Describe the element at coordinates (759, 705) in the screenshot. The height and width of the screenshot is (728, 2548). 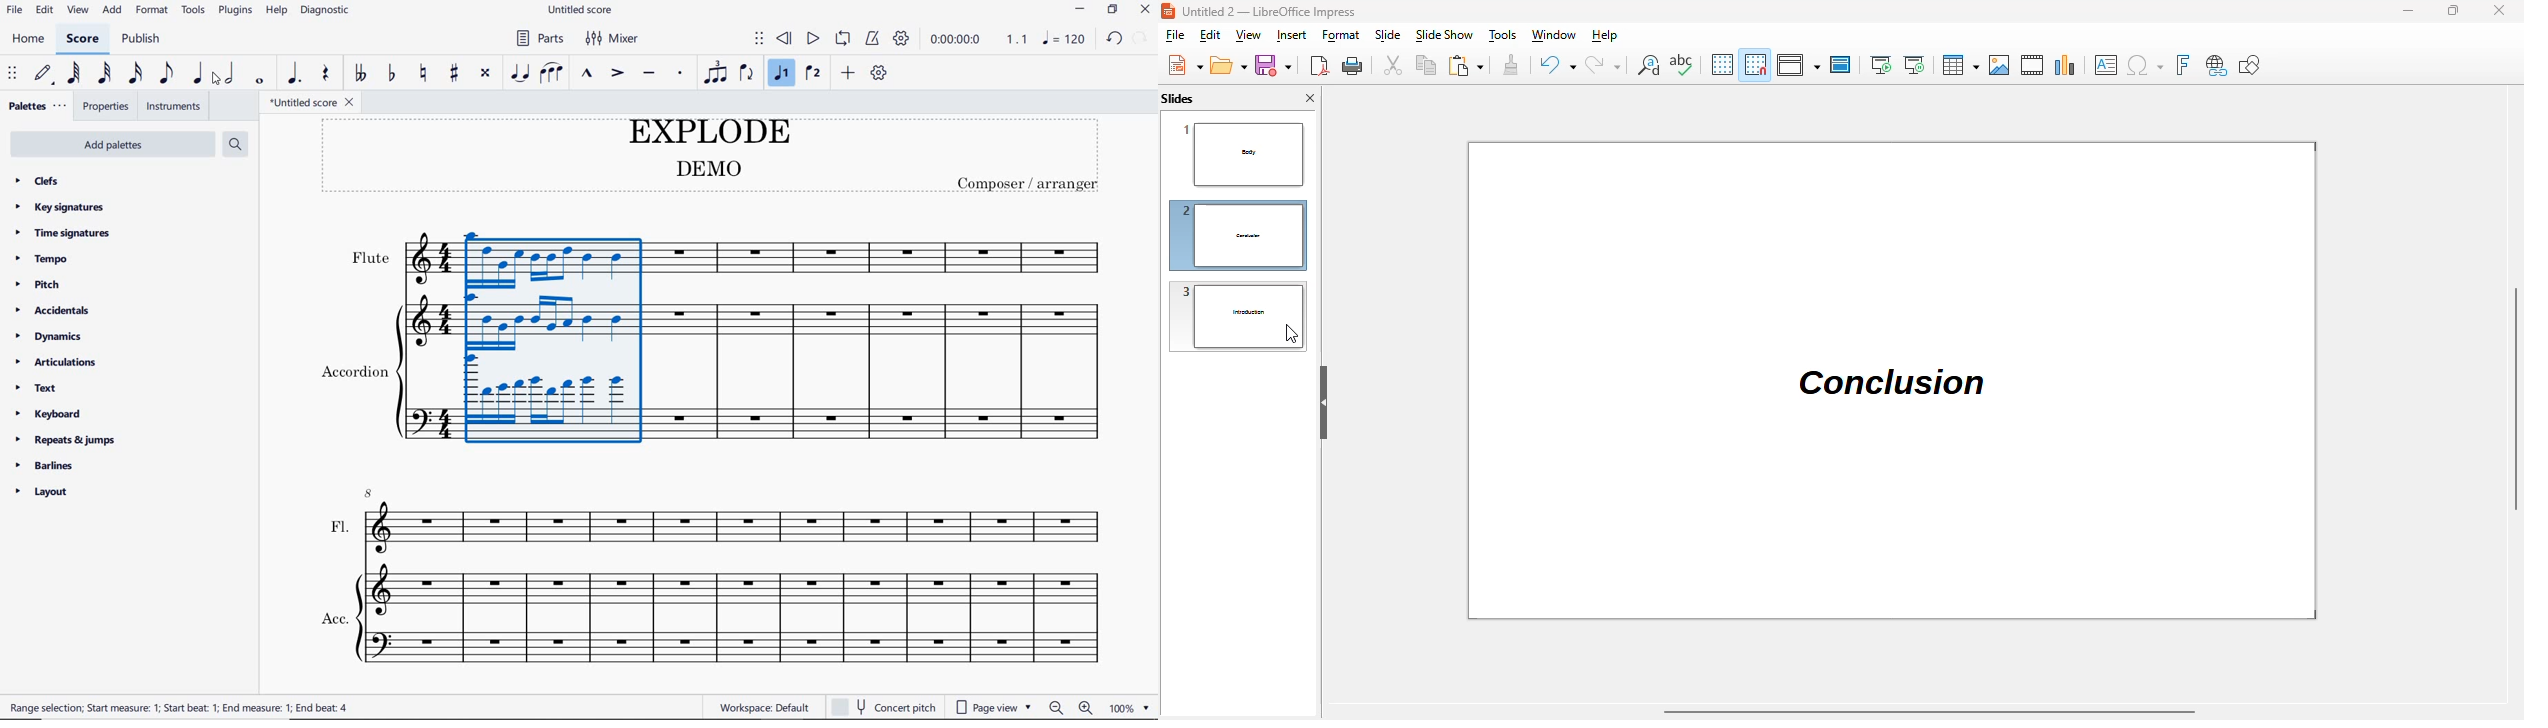
I see `workspace: default` at that location.